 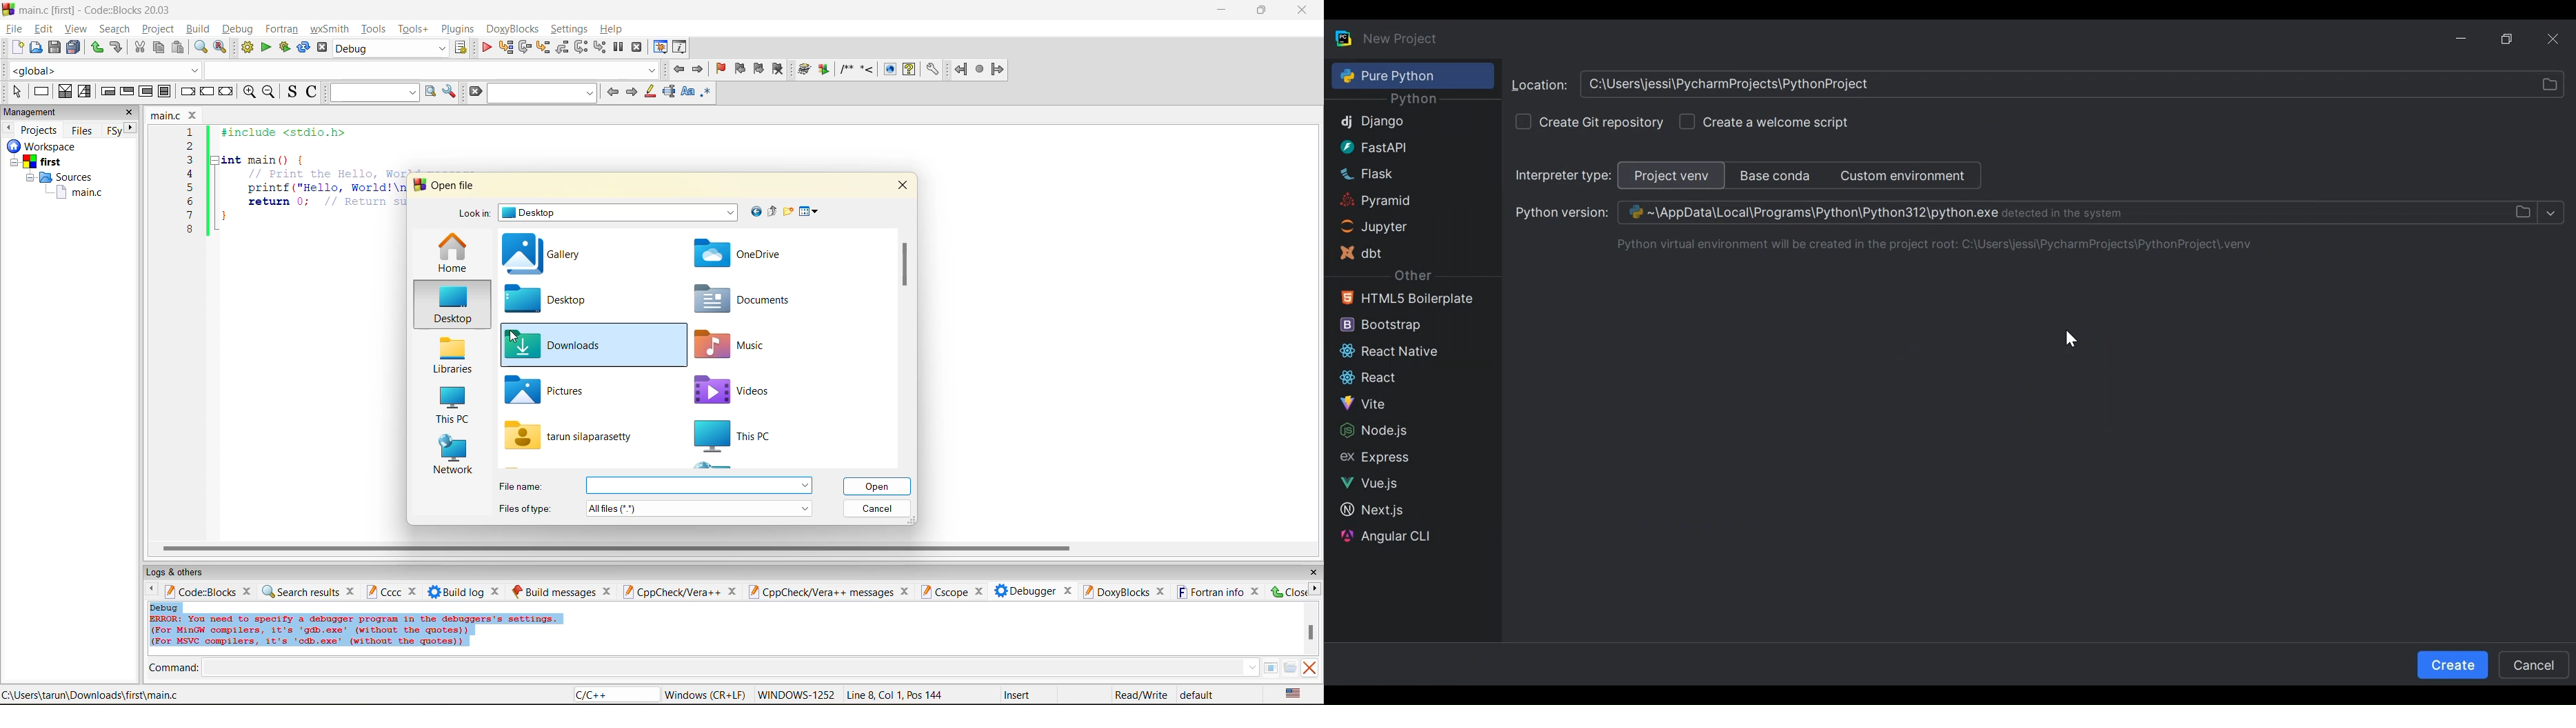 What do you see at coordinates (637, 48) in the screenshot?
I see `stop debugger` at bounding box center [637, 48].